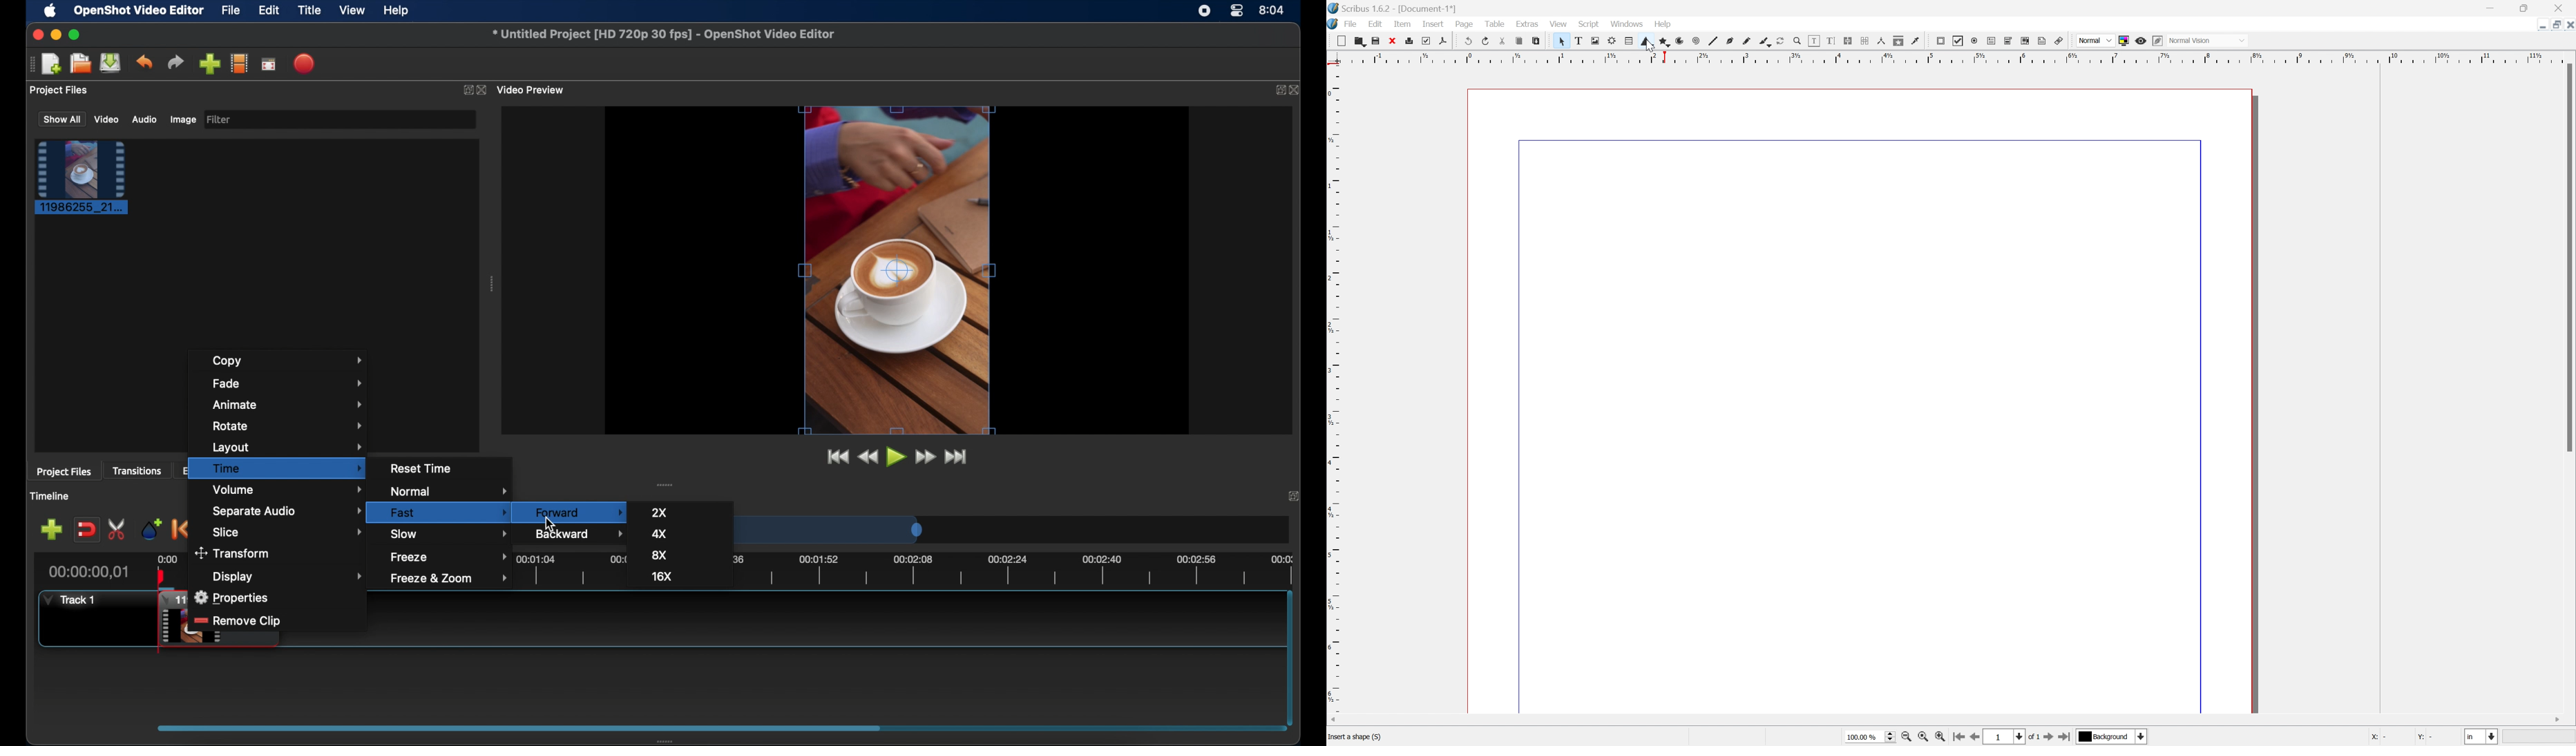  I want to click on Polygon, so click(1660, 41).